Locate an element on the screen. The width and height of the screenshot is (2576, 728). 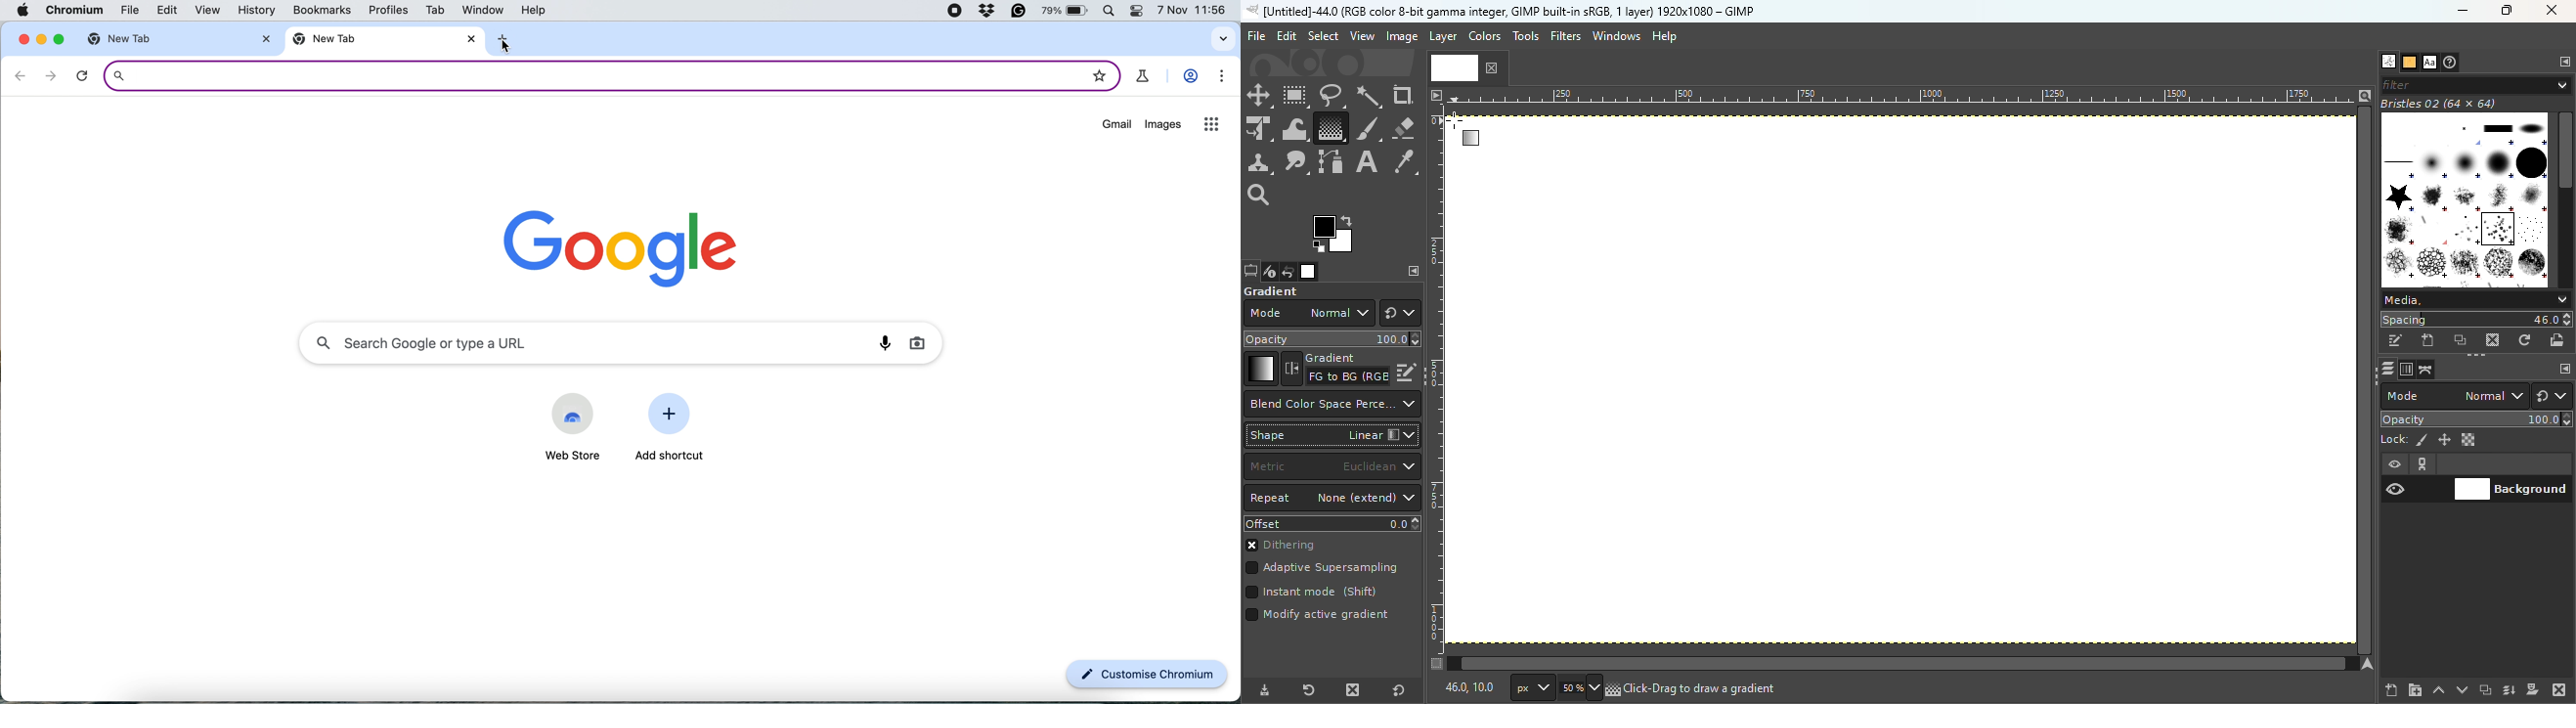
Background is located at coordinates (2511, 487).